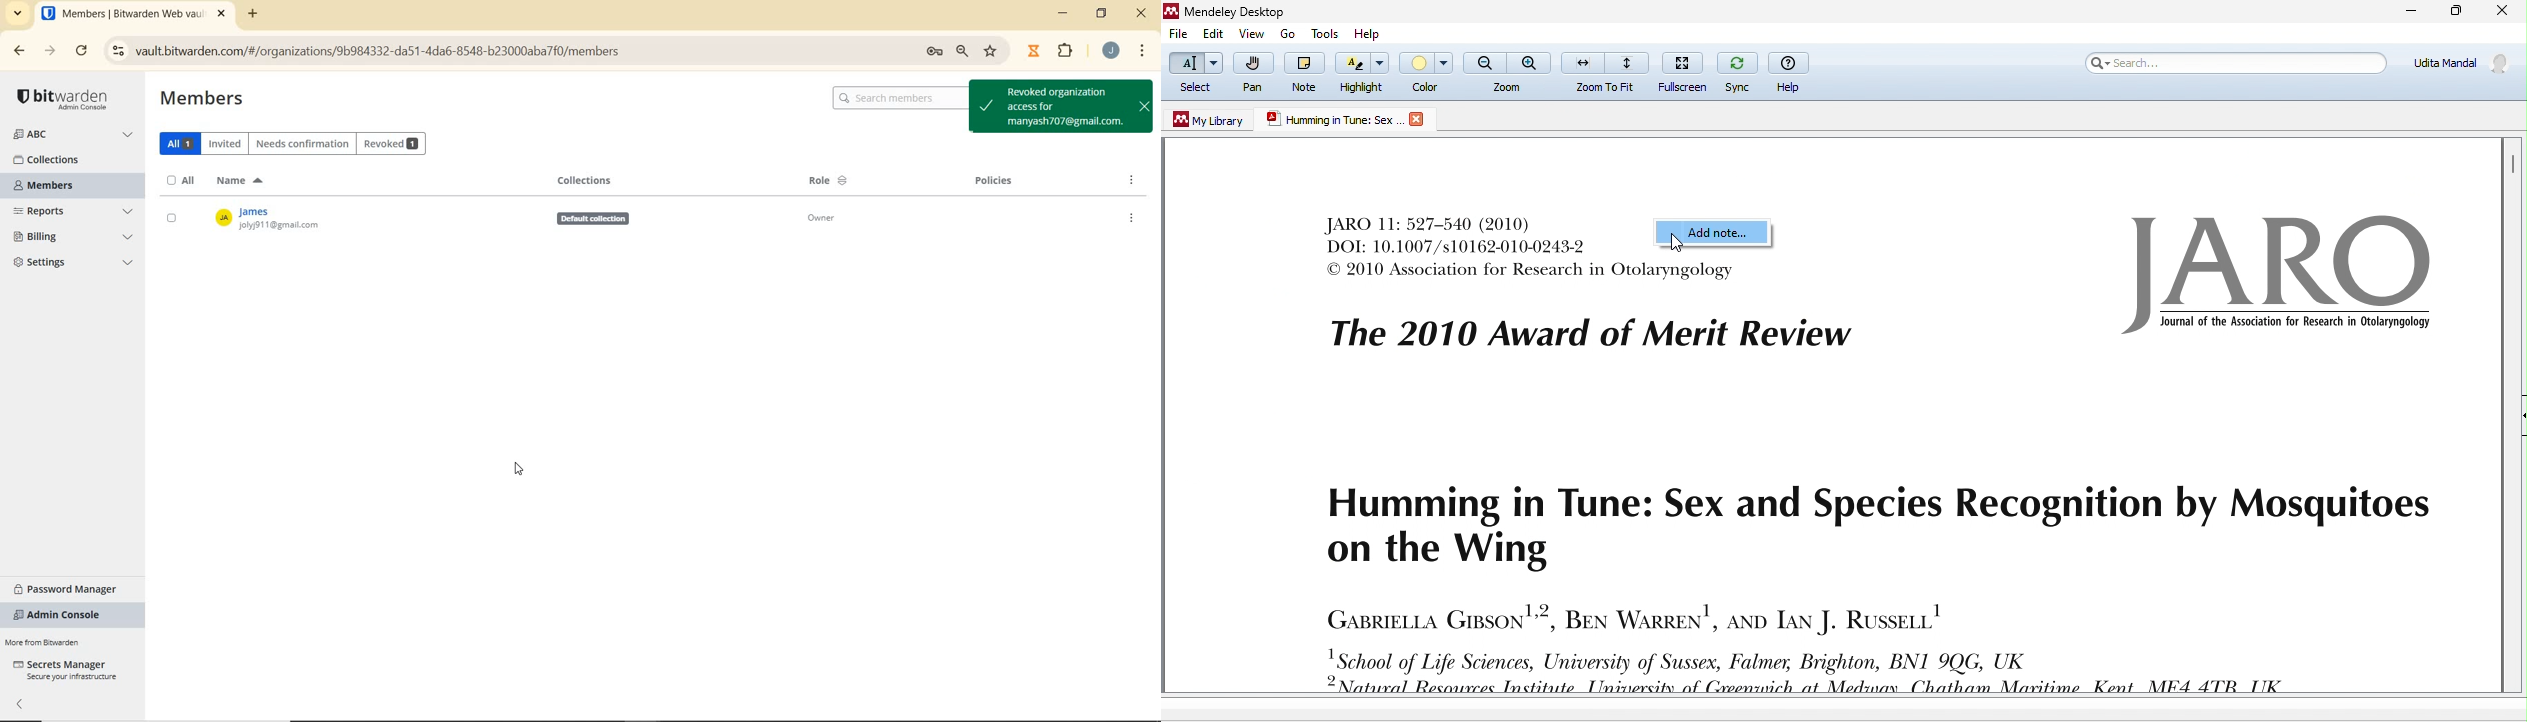 This screenshot has width=2548, height=728. What do you see at coordinates (1144, 50) in the screenshot?
I see `CUSTOMIZE` at bounding box center [1144, 50].